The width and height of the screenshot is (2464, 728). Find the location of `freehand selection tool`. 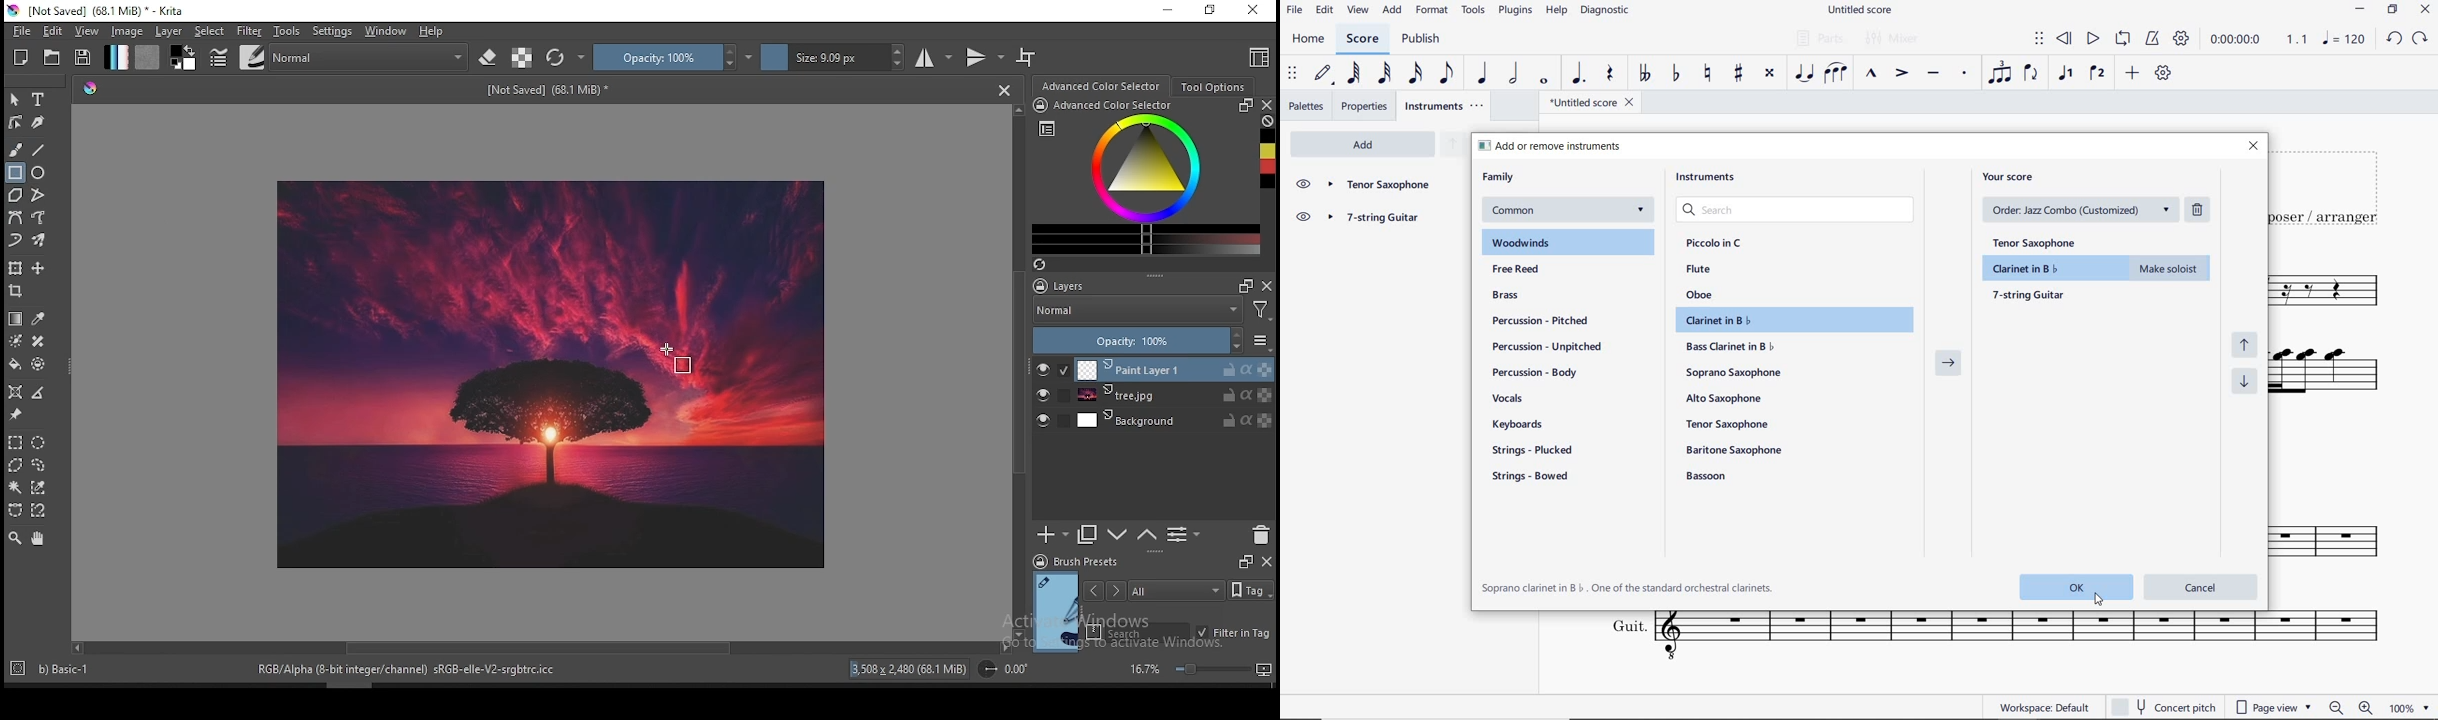

freehand selection tool is located at coordinates (40, 463).